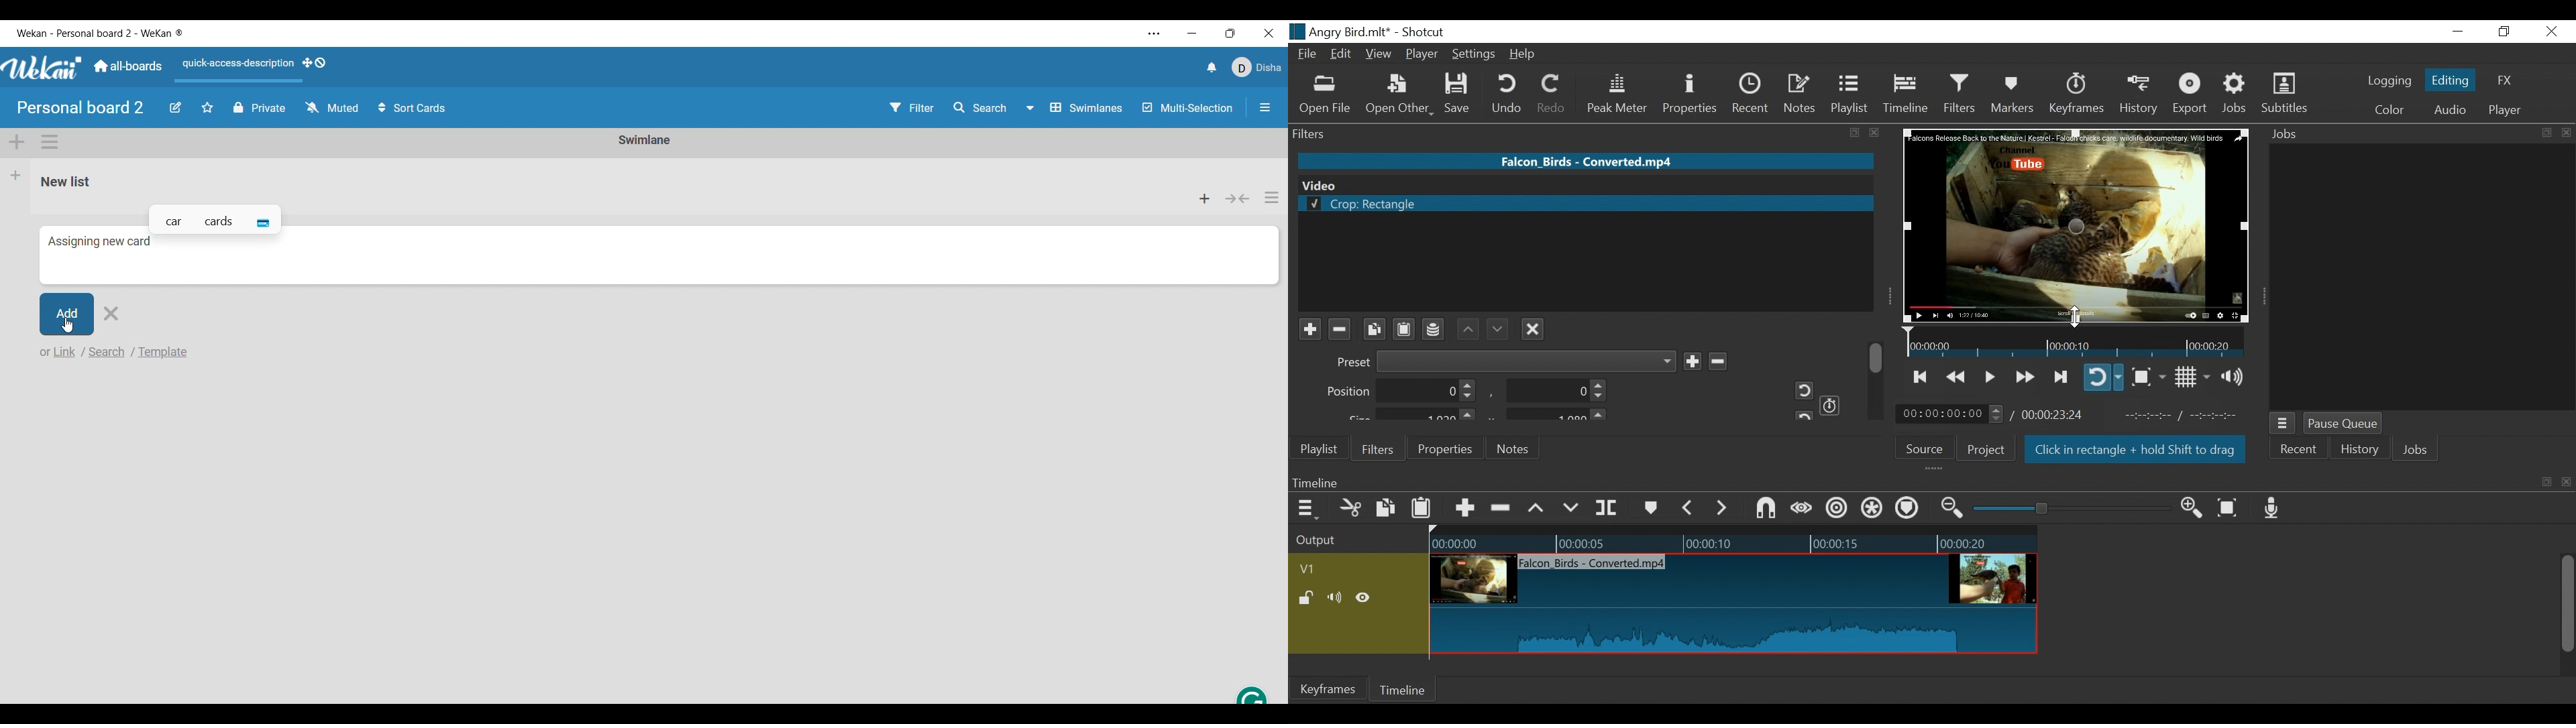 The width and height of the screenshot is (2576, 728). What do you see at coordinates (2186, 416) in the screenshot?
I see `In point` at bounding box center [2186, 416].